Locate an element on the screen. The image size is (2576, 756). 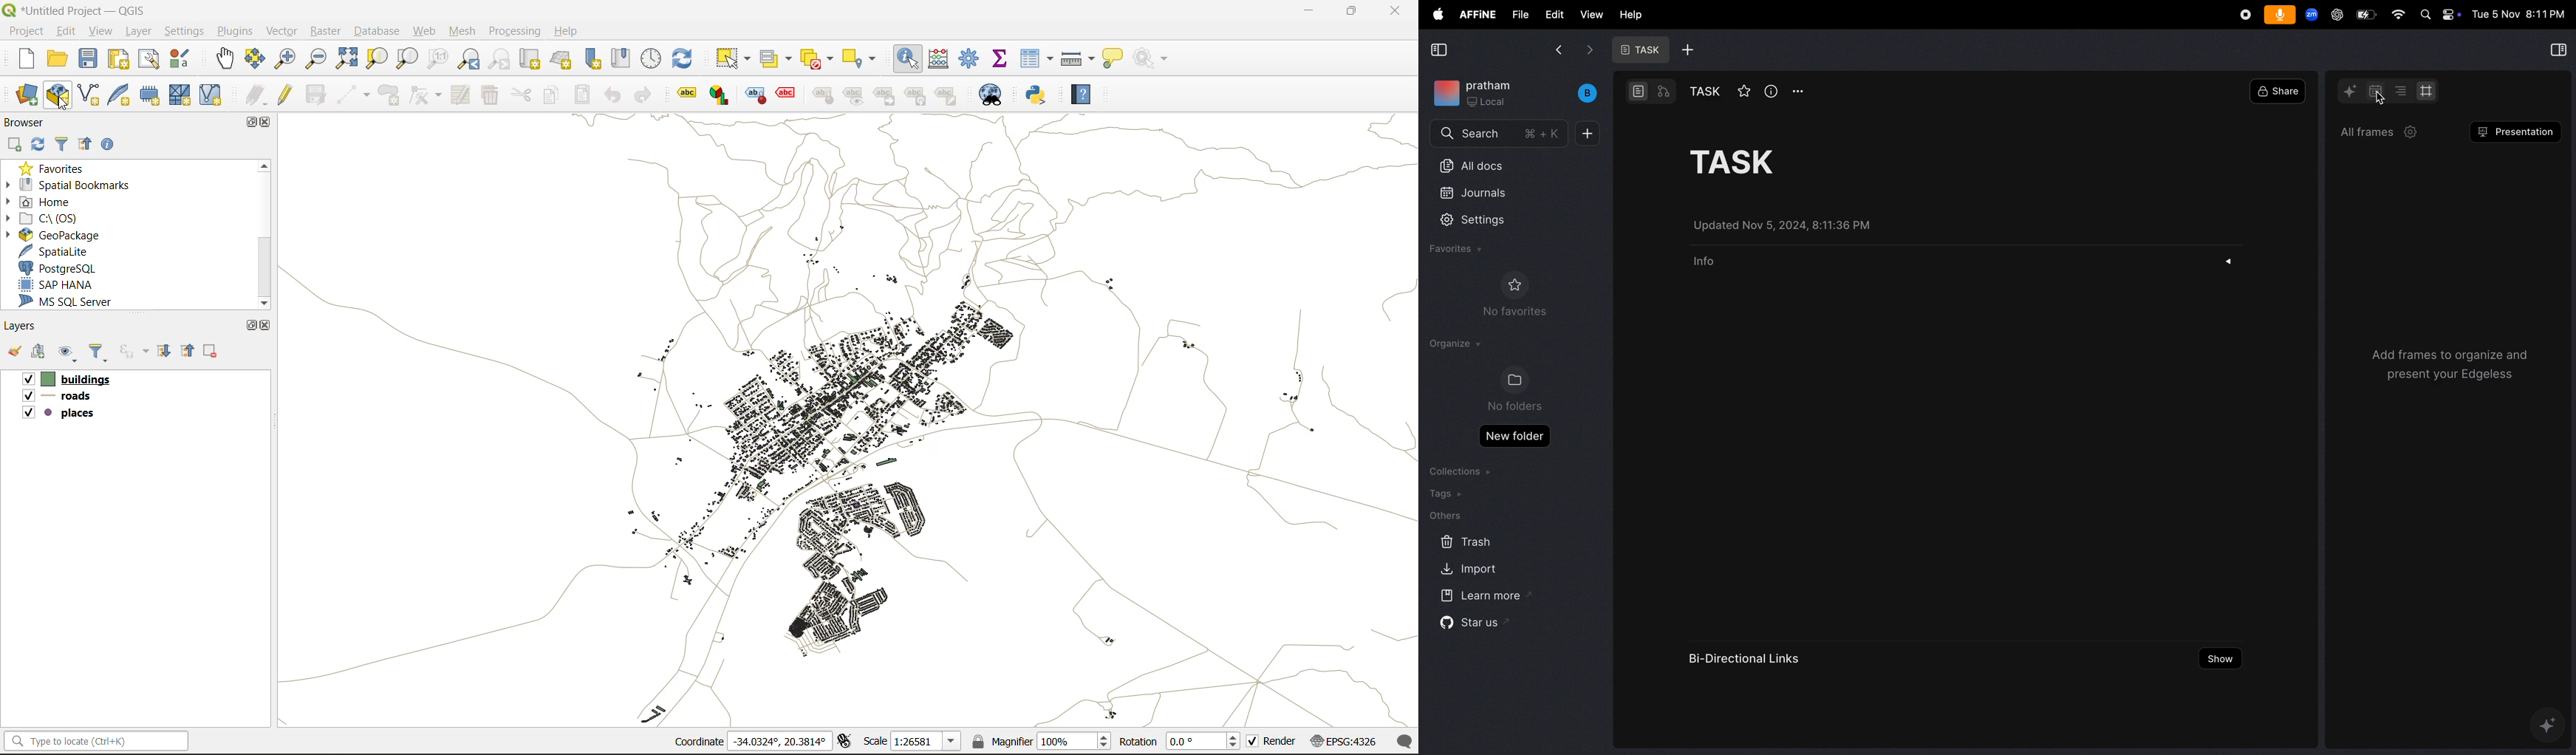
mesh is located at coordinates (464, 31).